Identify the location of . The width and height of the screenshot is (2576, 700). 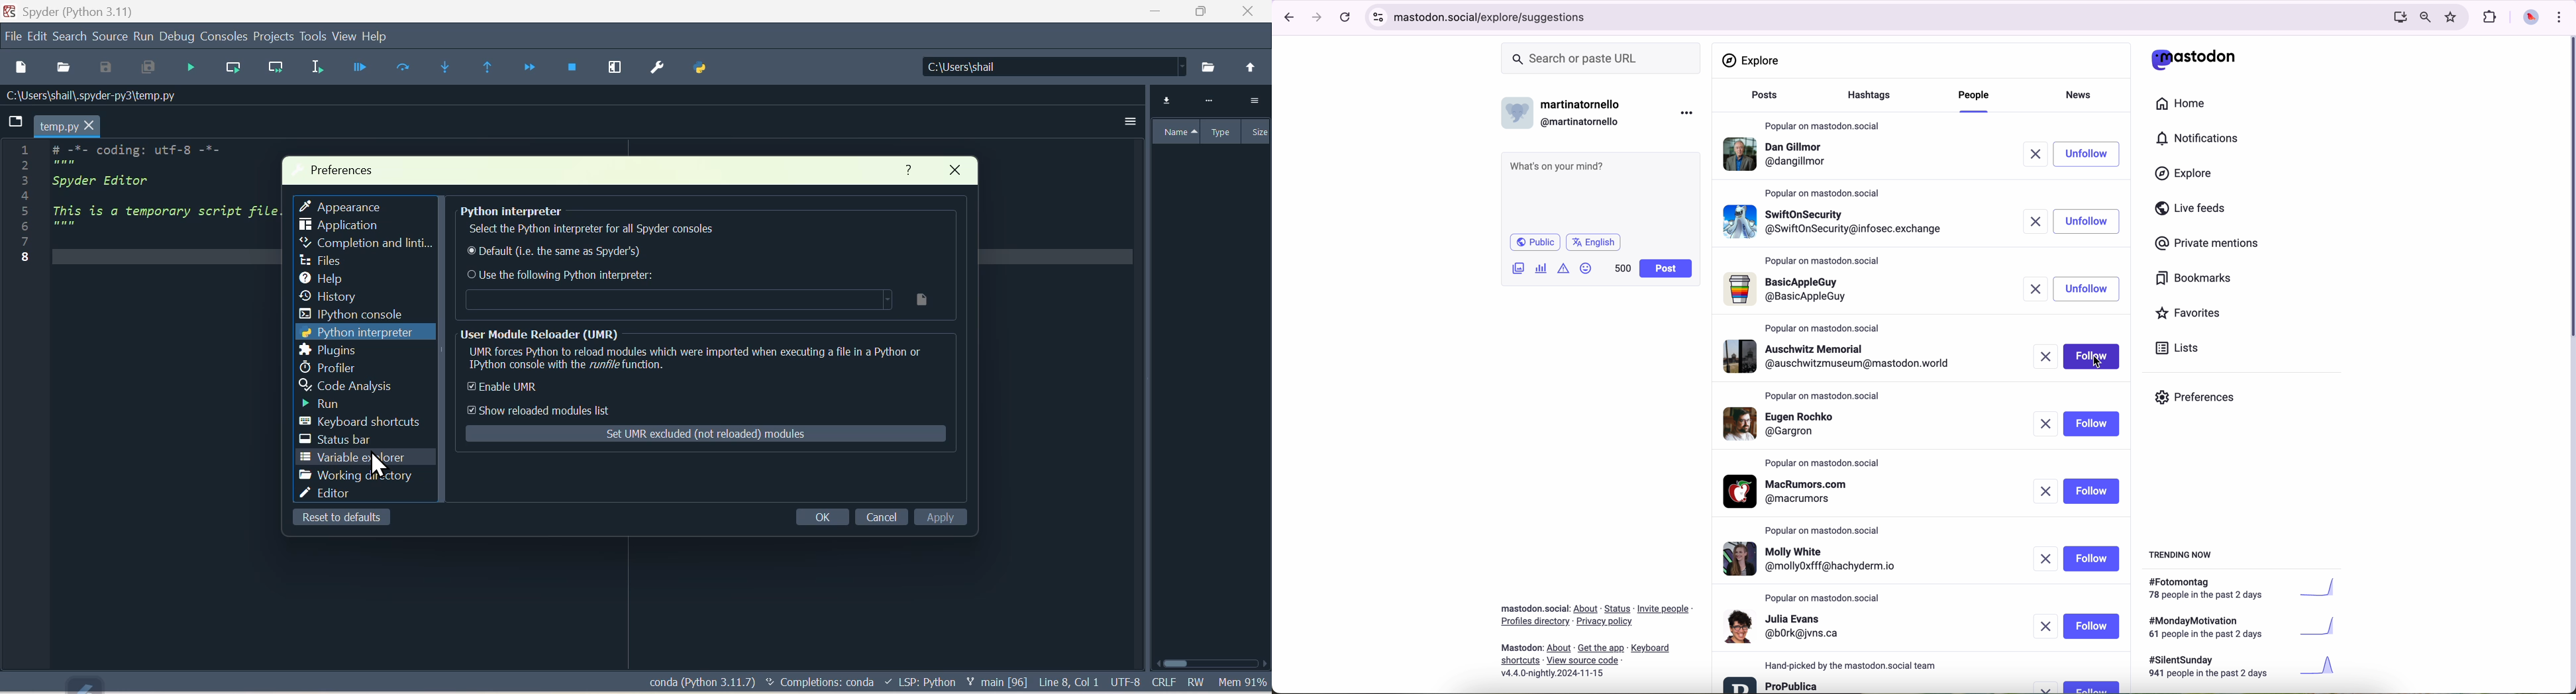
(360, 68).